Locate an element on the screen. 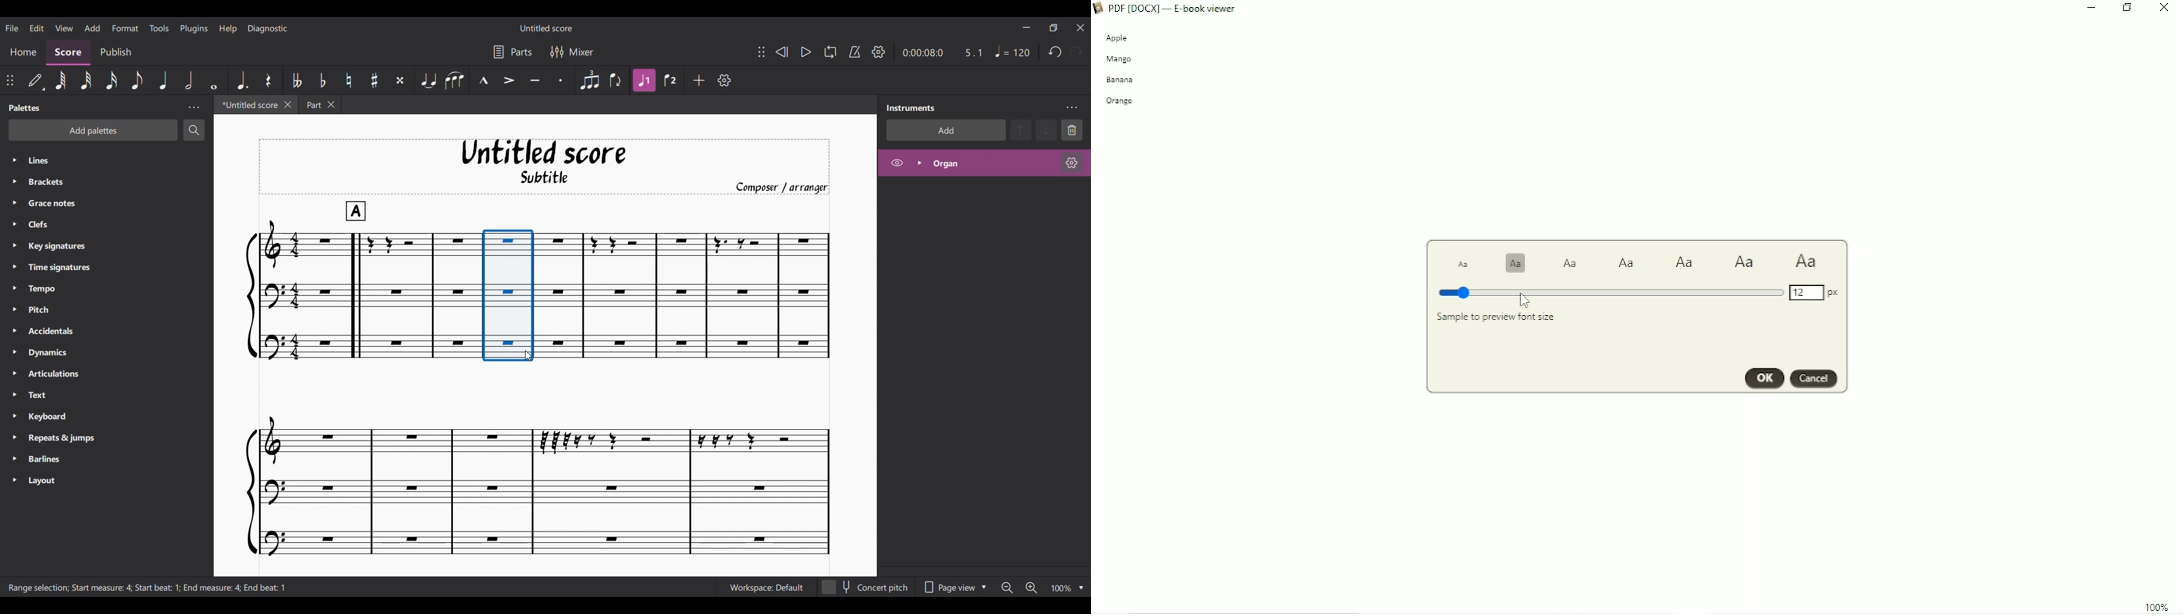 This screenshot has width=2184, height=616. Score section, current selection, highlighted is located at coordinates (68, 52).